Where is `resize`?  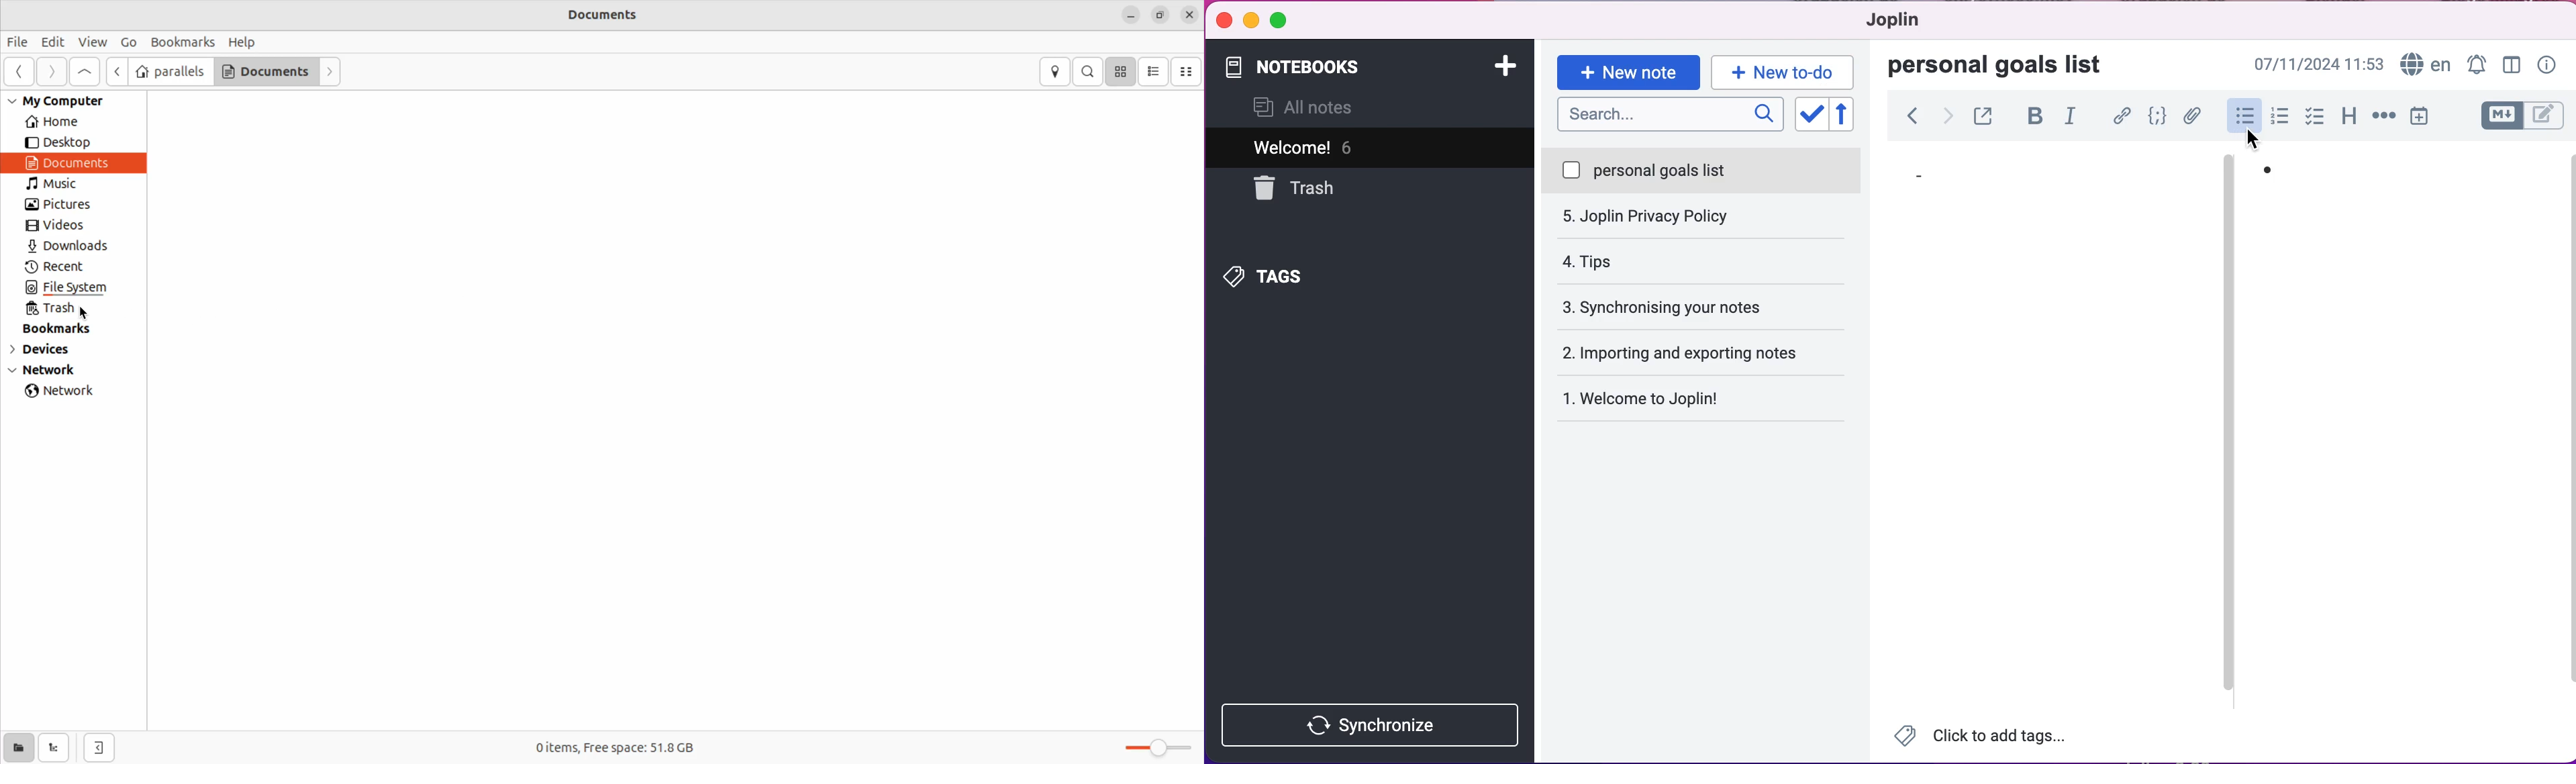
resize is located at coordinates (1160, 15).